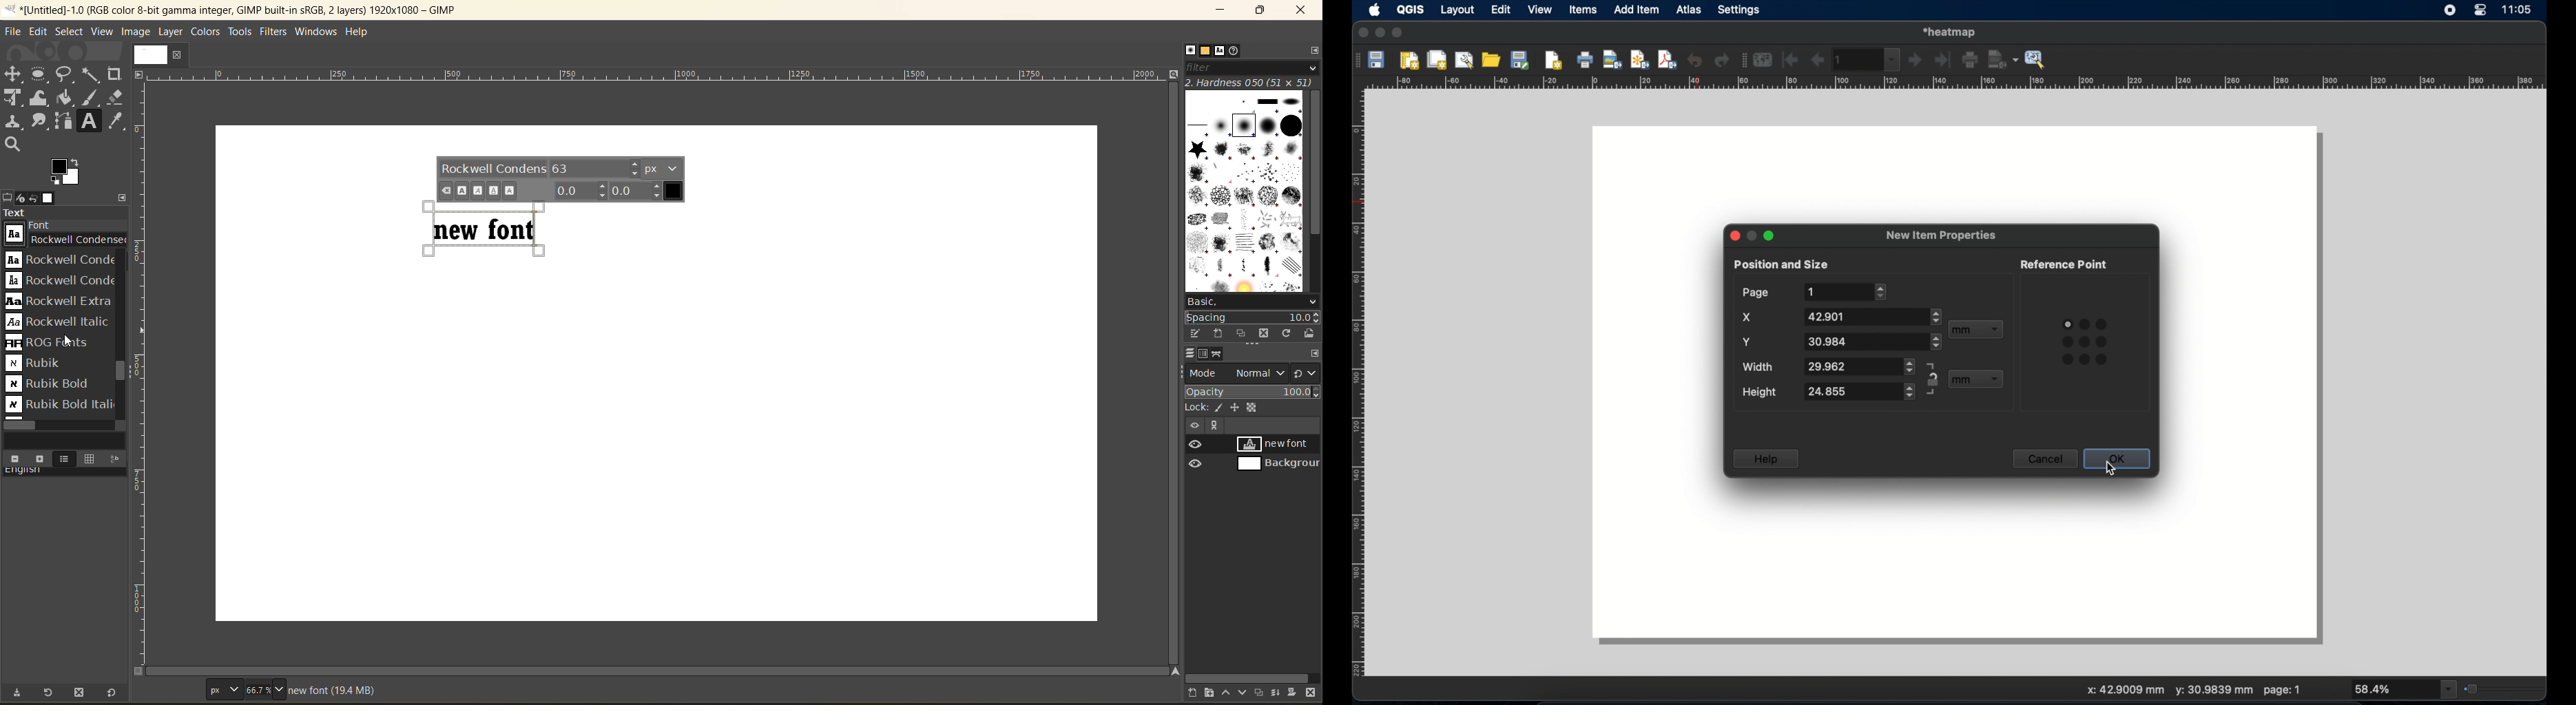 This screenshot has height=728, width=2576. Describe the element at coordinates (1932, 379) in the screenshot. I see `contraints` at that location.